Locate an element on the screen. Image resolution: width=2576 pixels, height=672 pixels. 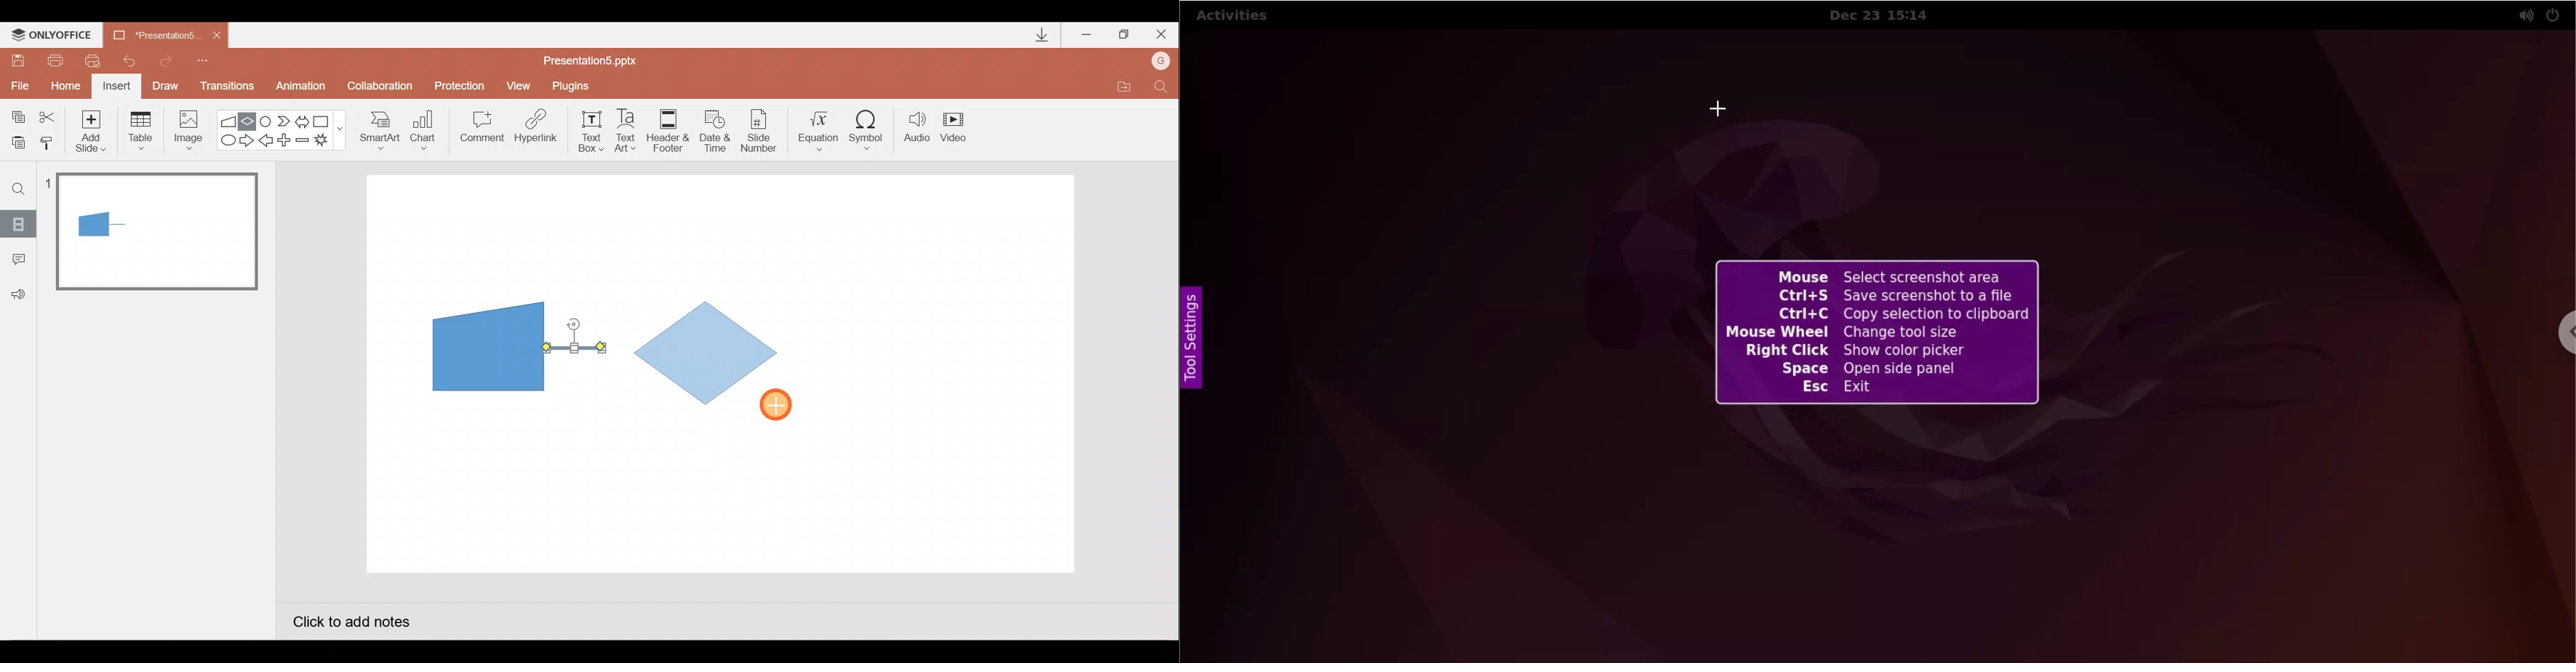
Copy style is located at coordinates (48, 141).